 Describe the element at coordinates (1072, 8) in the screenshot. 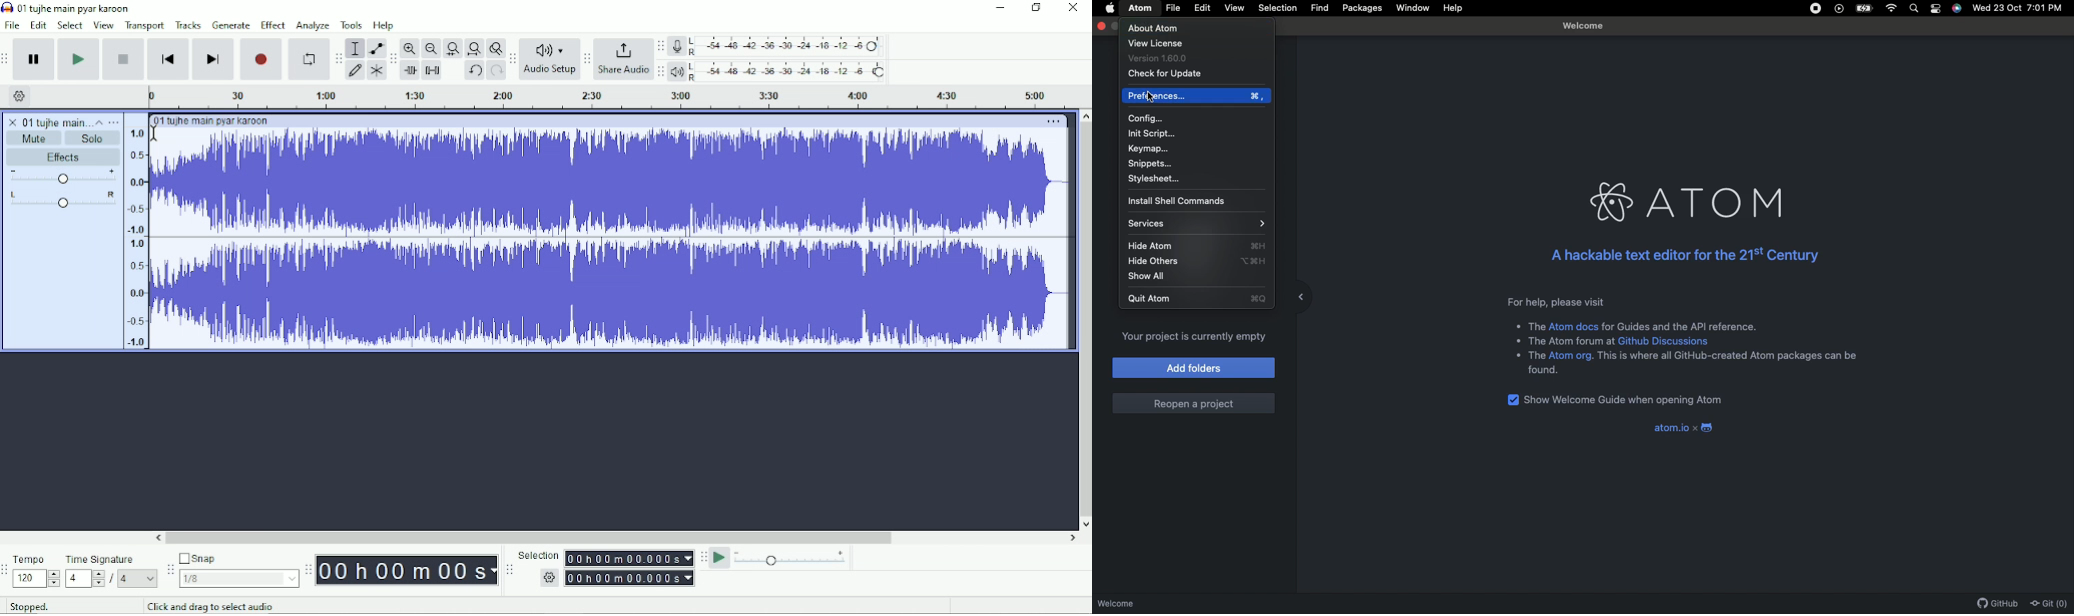

I see `Close` at that location.